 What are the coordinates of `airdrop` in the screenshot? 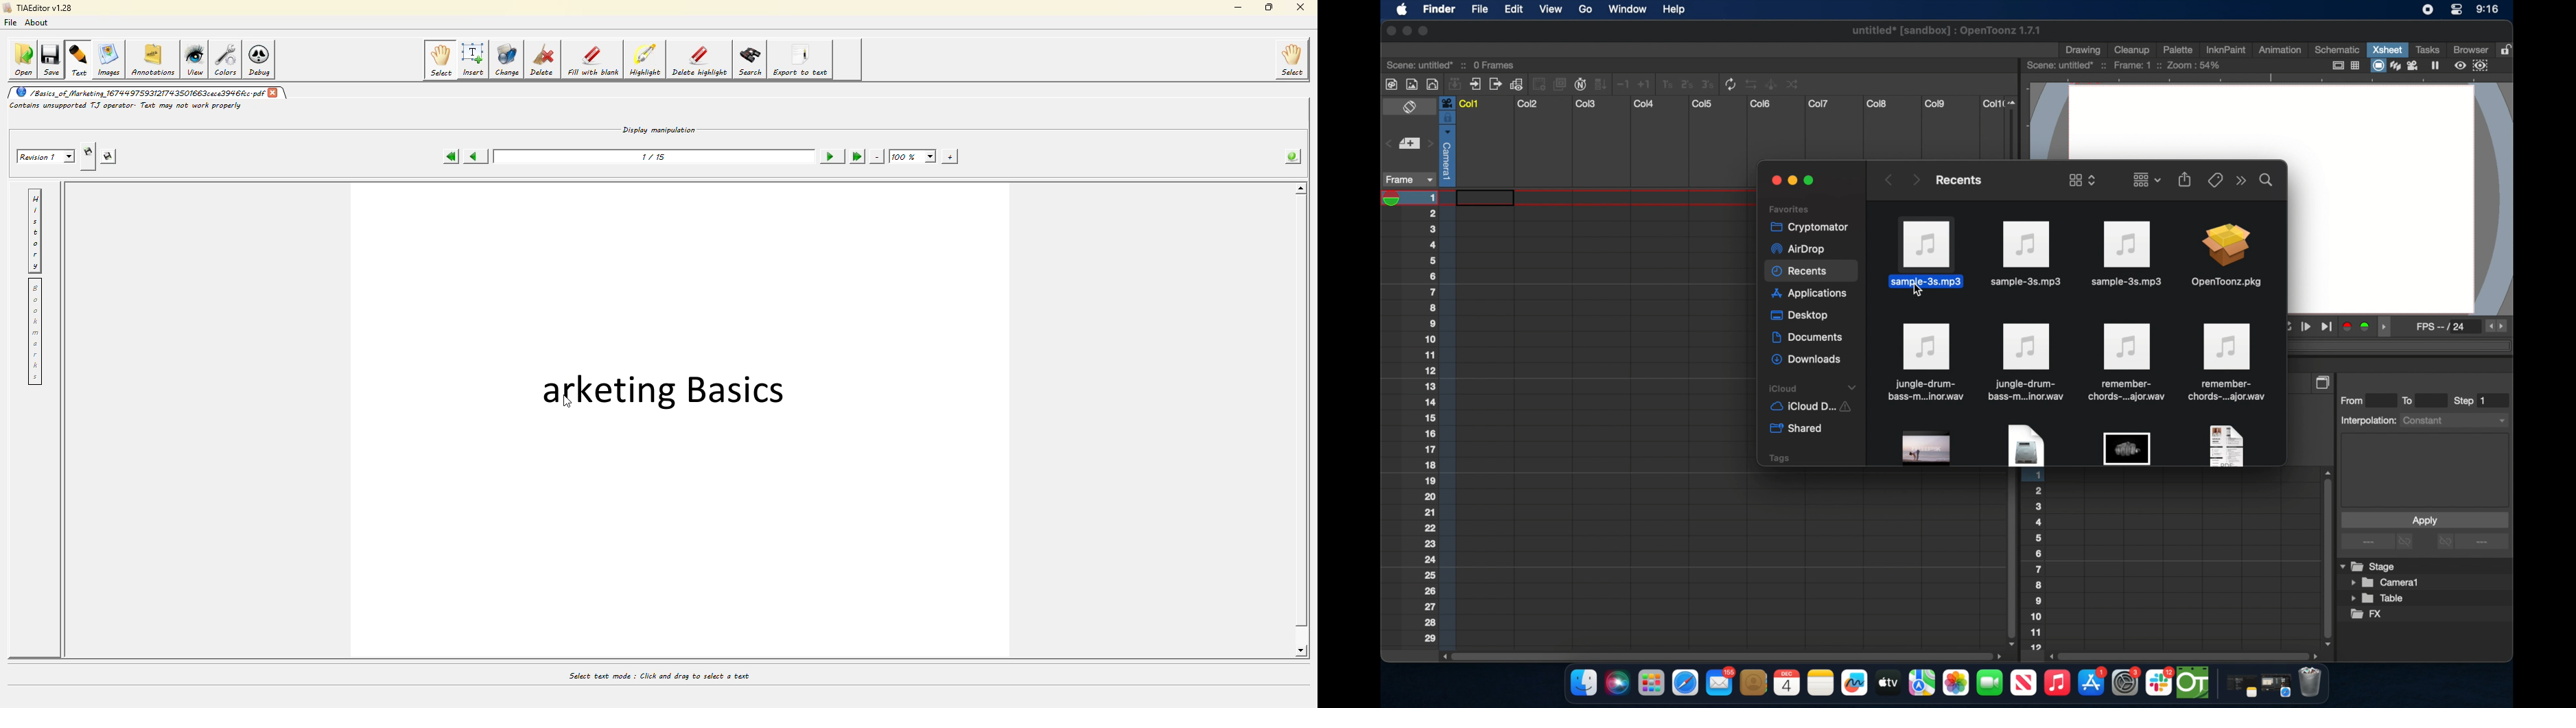 It's located at (1797, 249).